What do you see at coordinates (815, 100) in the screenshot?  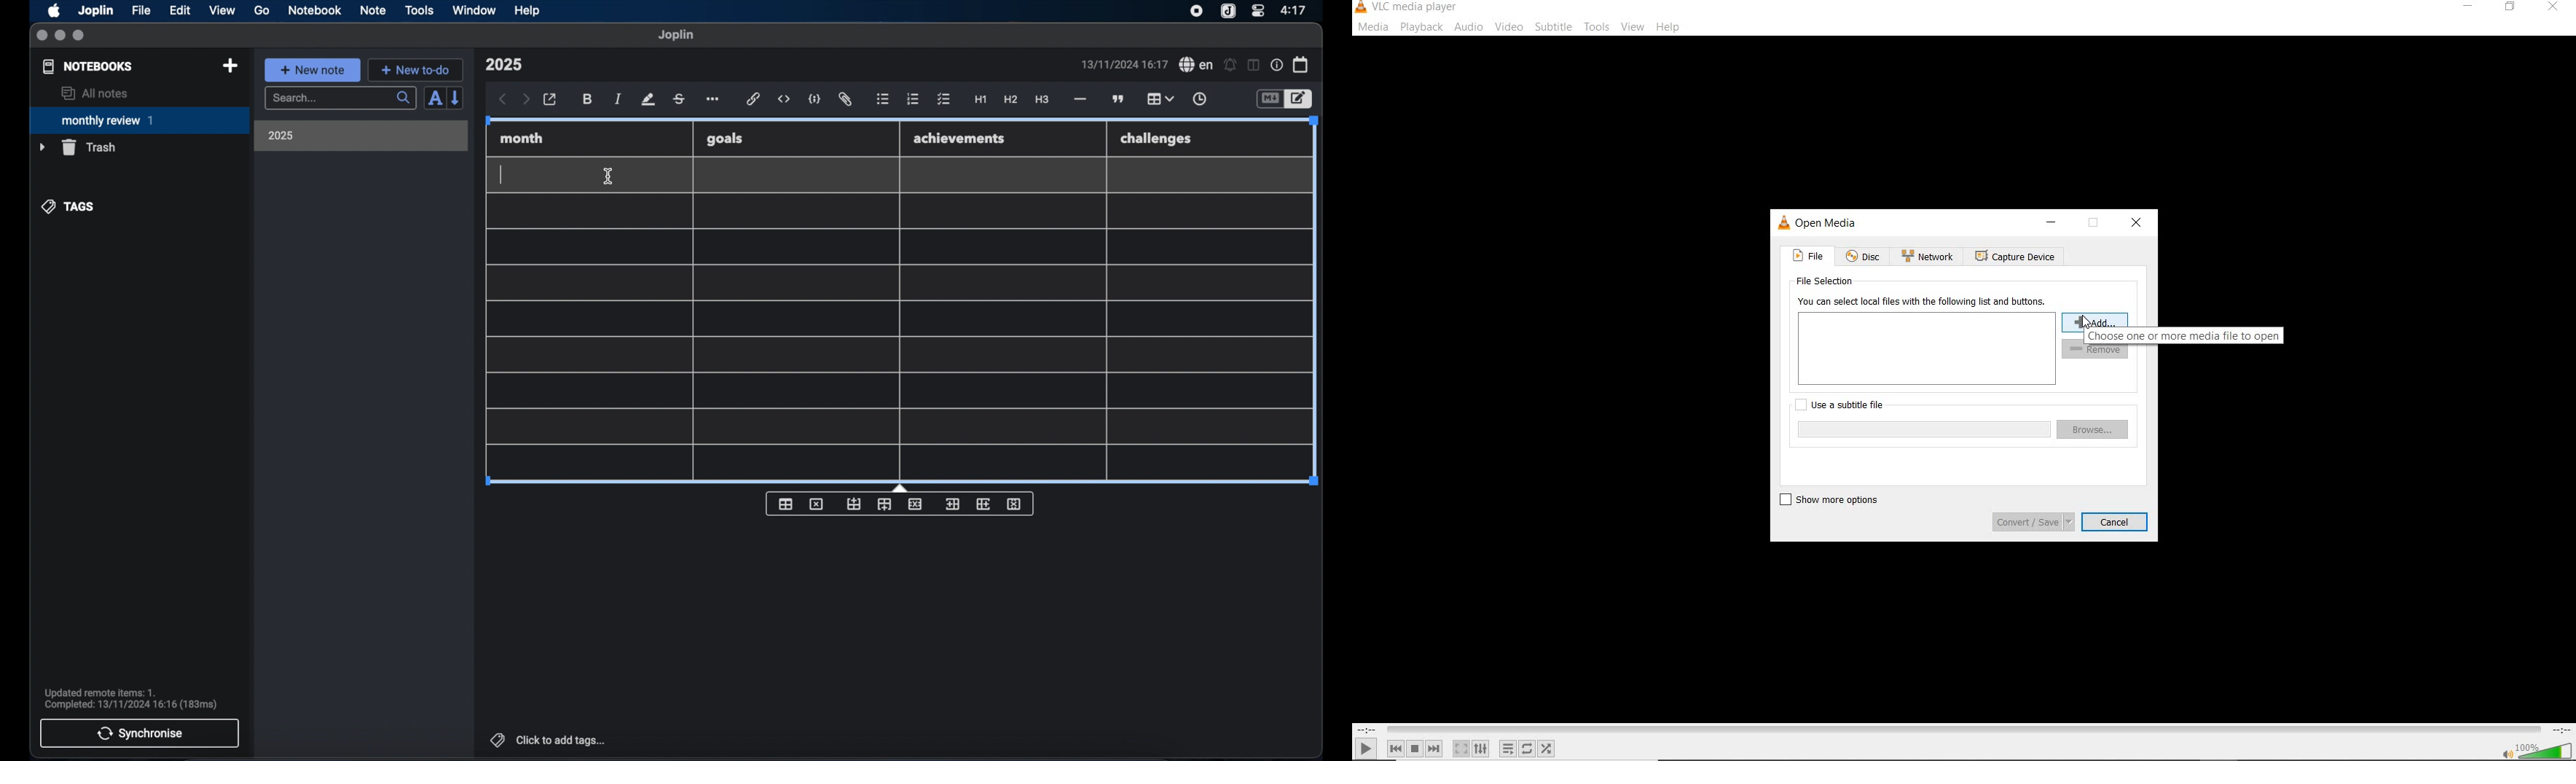 I see `code` at bounding box center [815, 100].